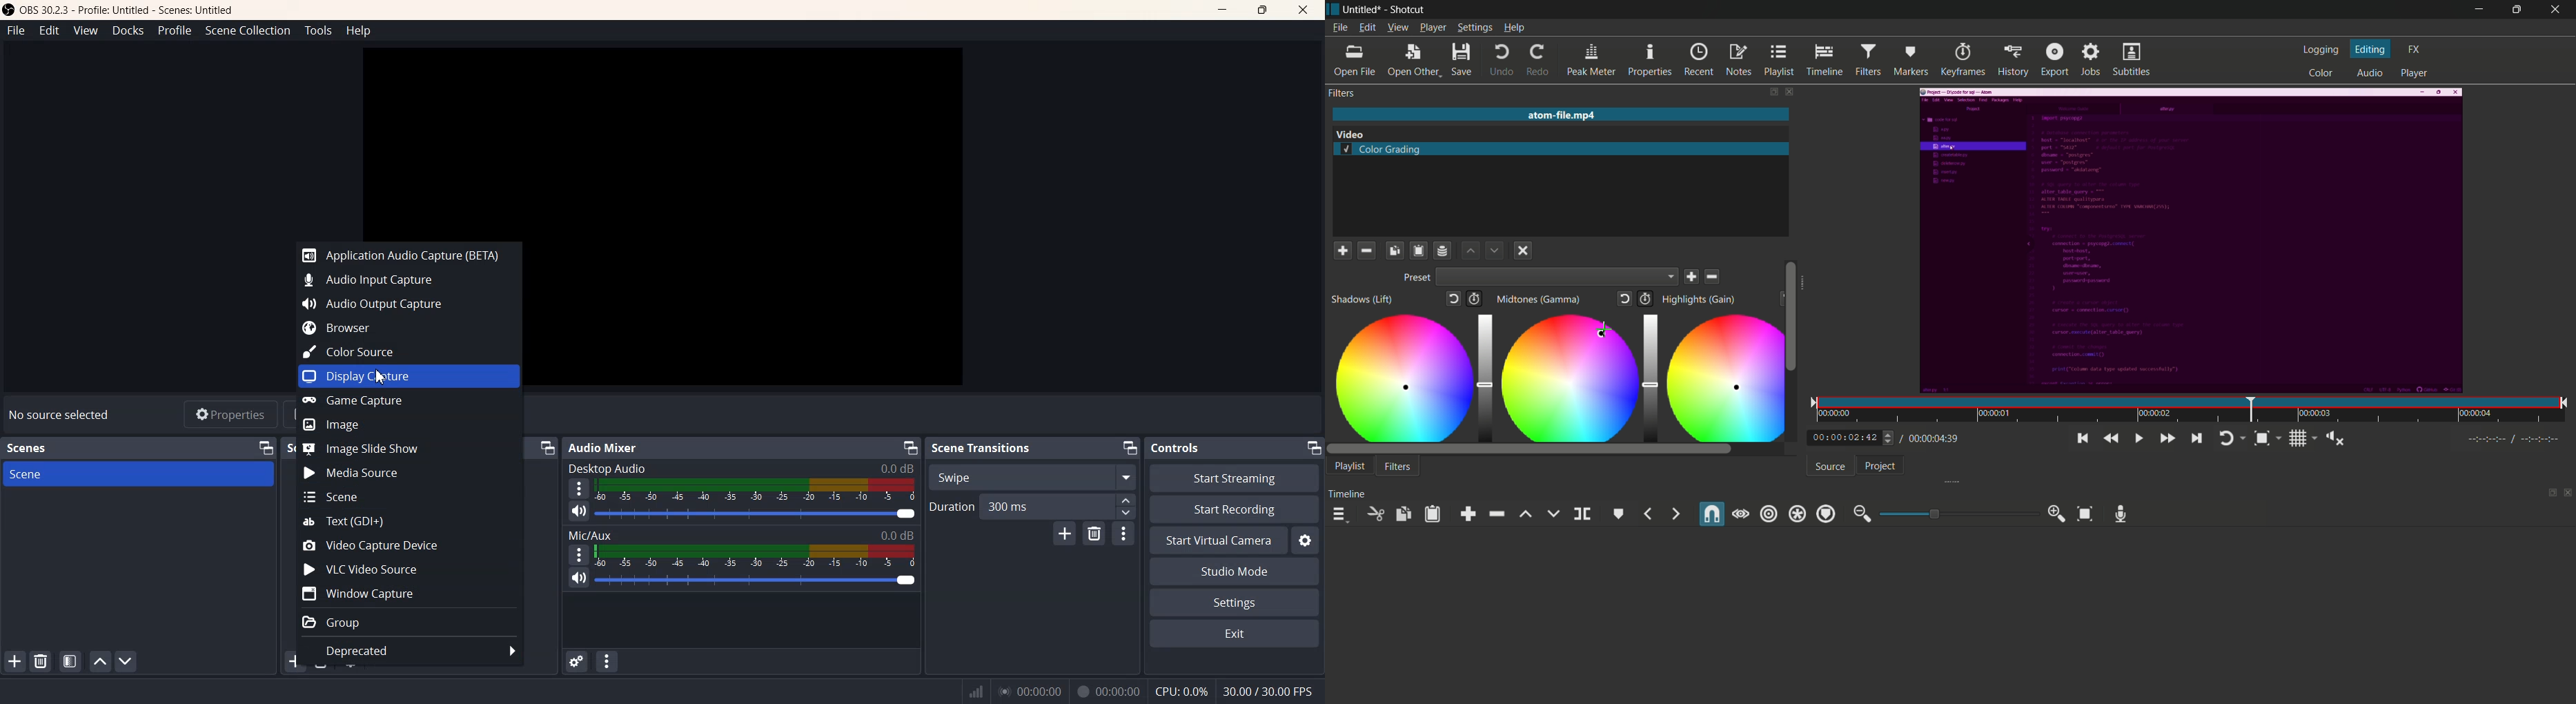 Image resolution: width=2576 pixels, height=728 pixels. What do you see at coordinates (1218, 540) in the screenshot?
I see `Start Virtual Camera` at bounding box center [1218, 540].